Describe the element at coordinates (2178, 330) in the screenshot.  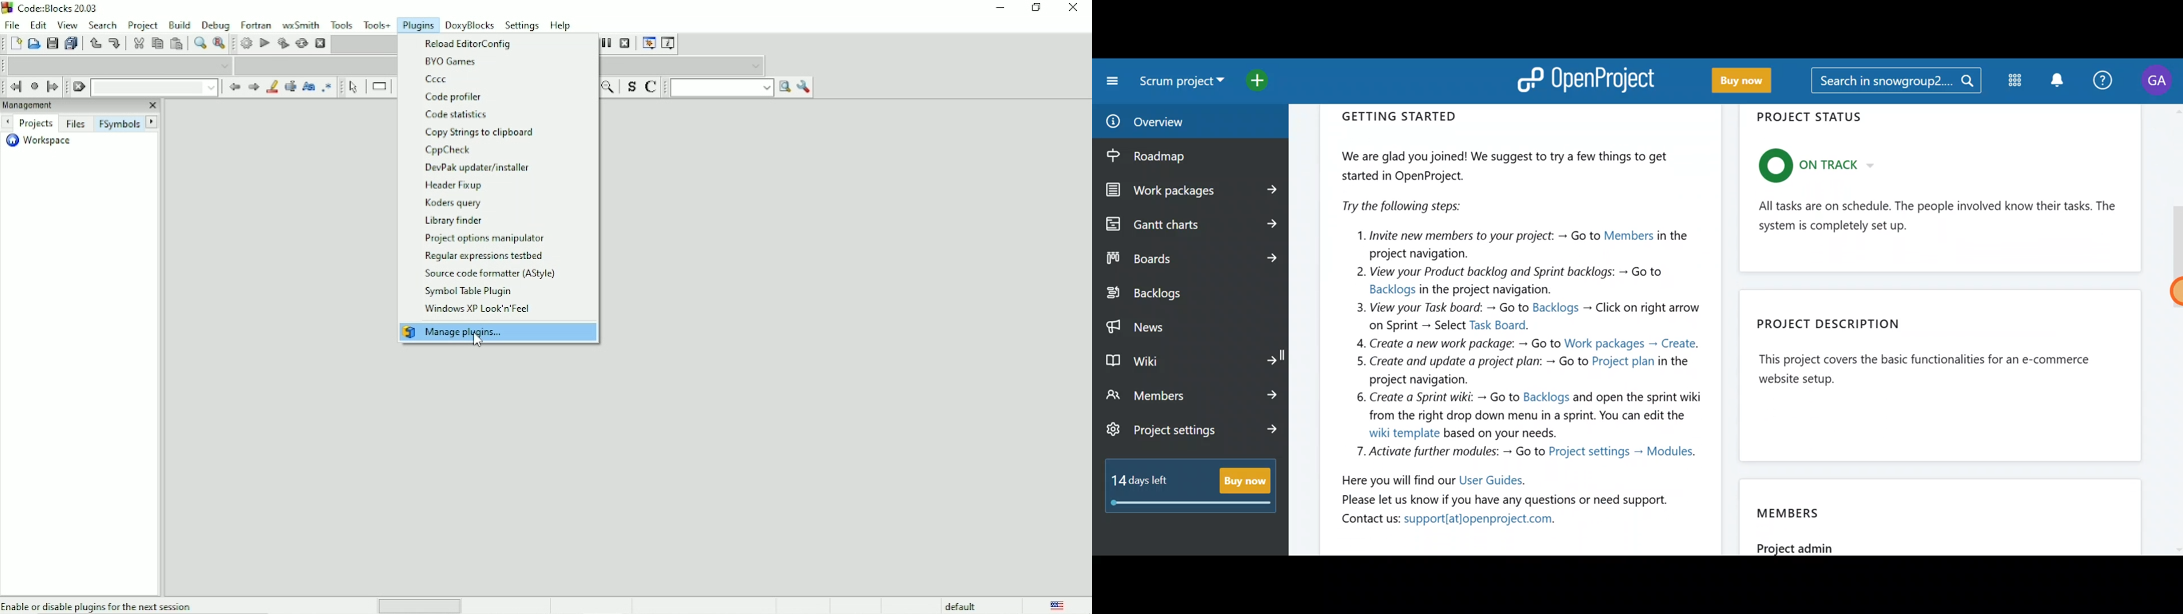
I see `scroll bar` at that location.